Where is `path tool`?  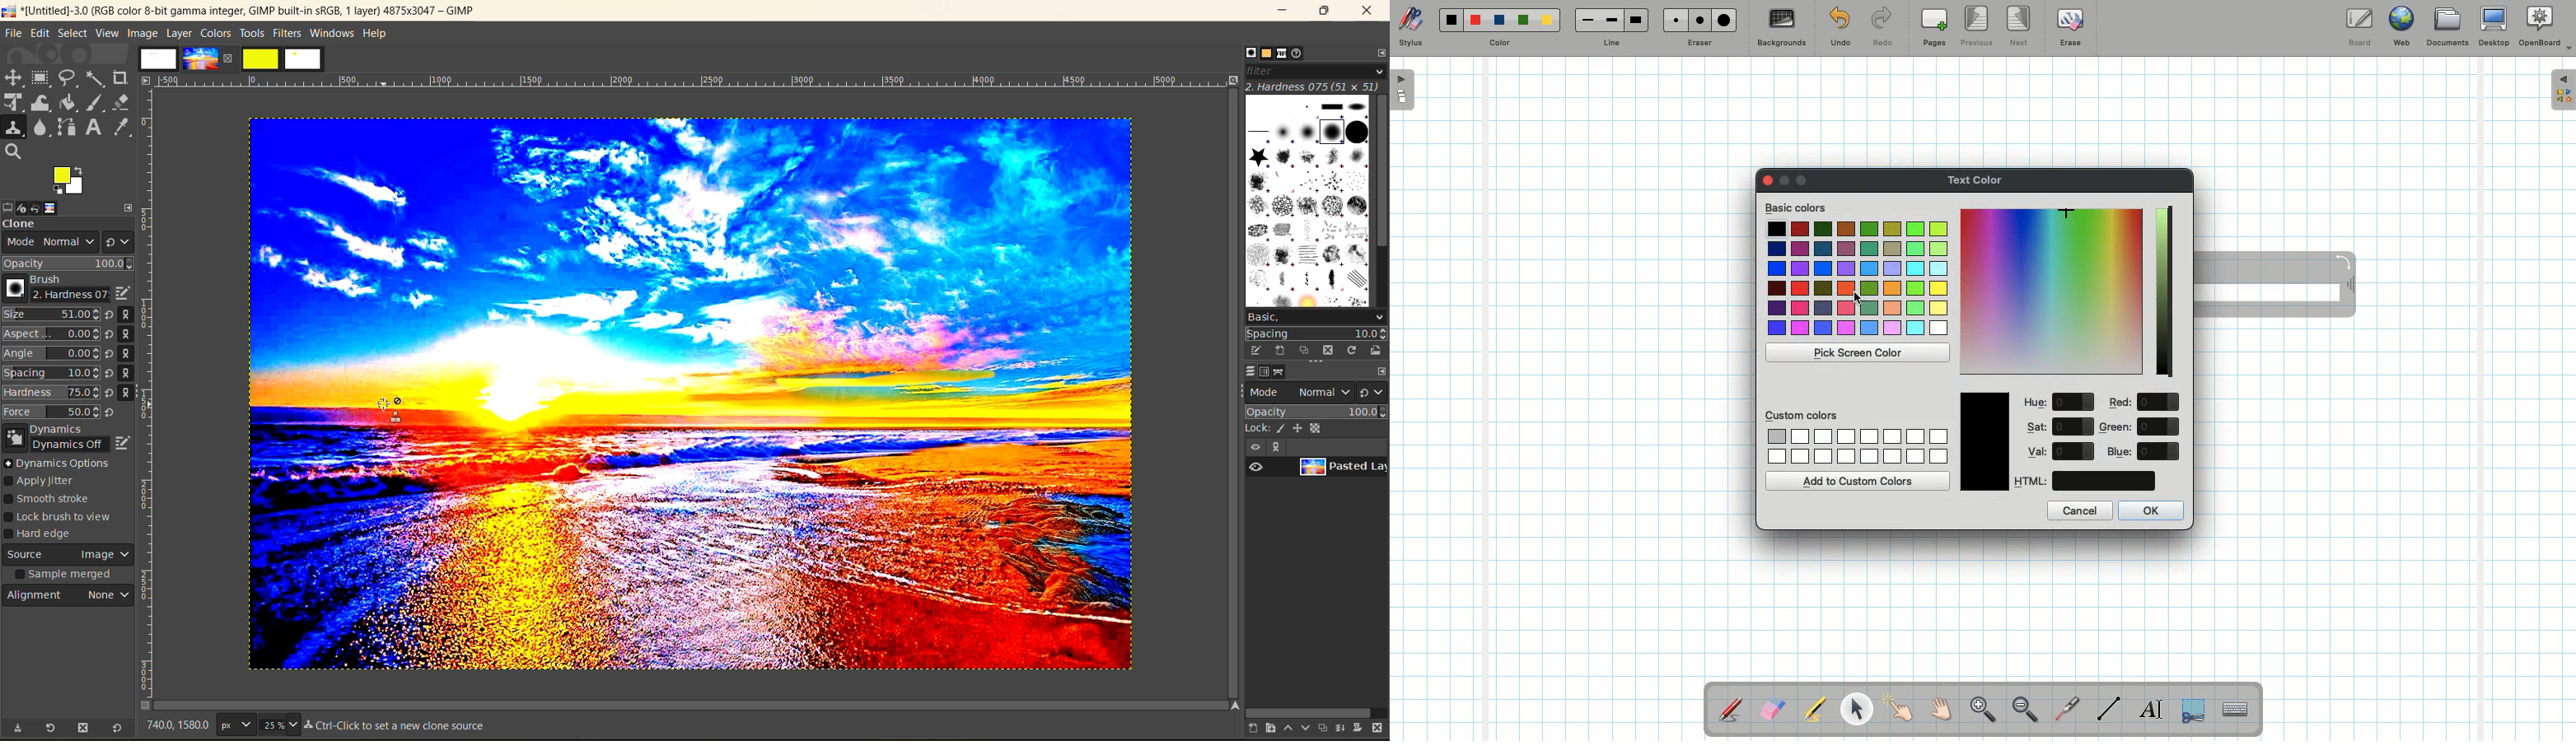
path tool is located at coordinates (66, 127).